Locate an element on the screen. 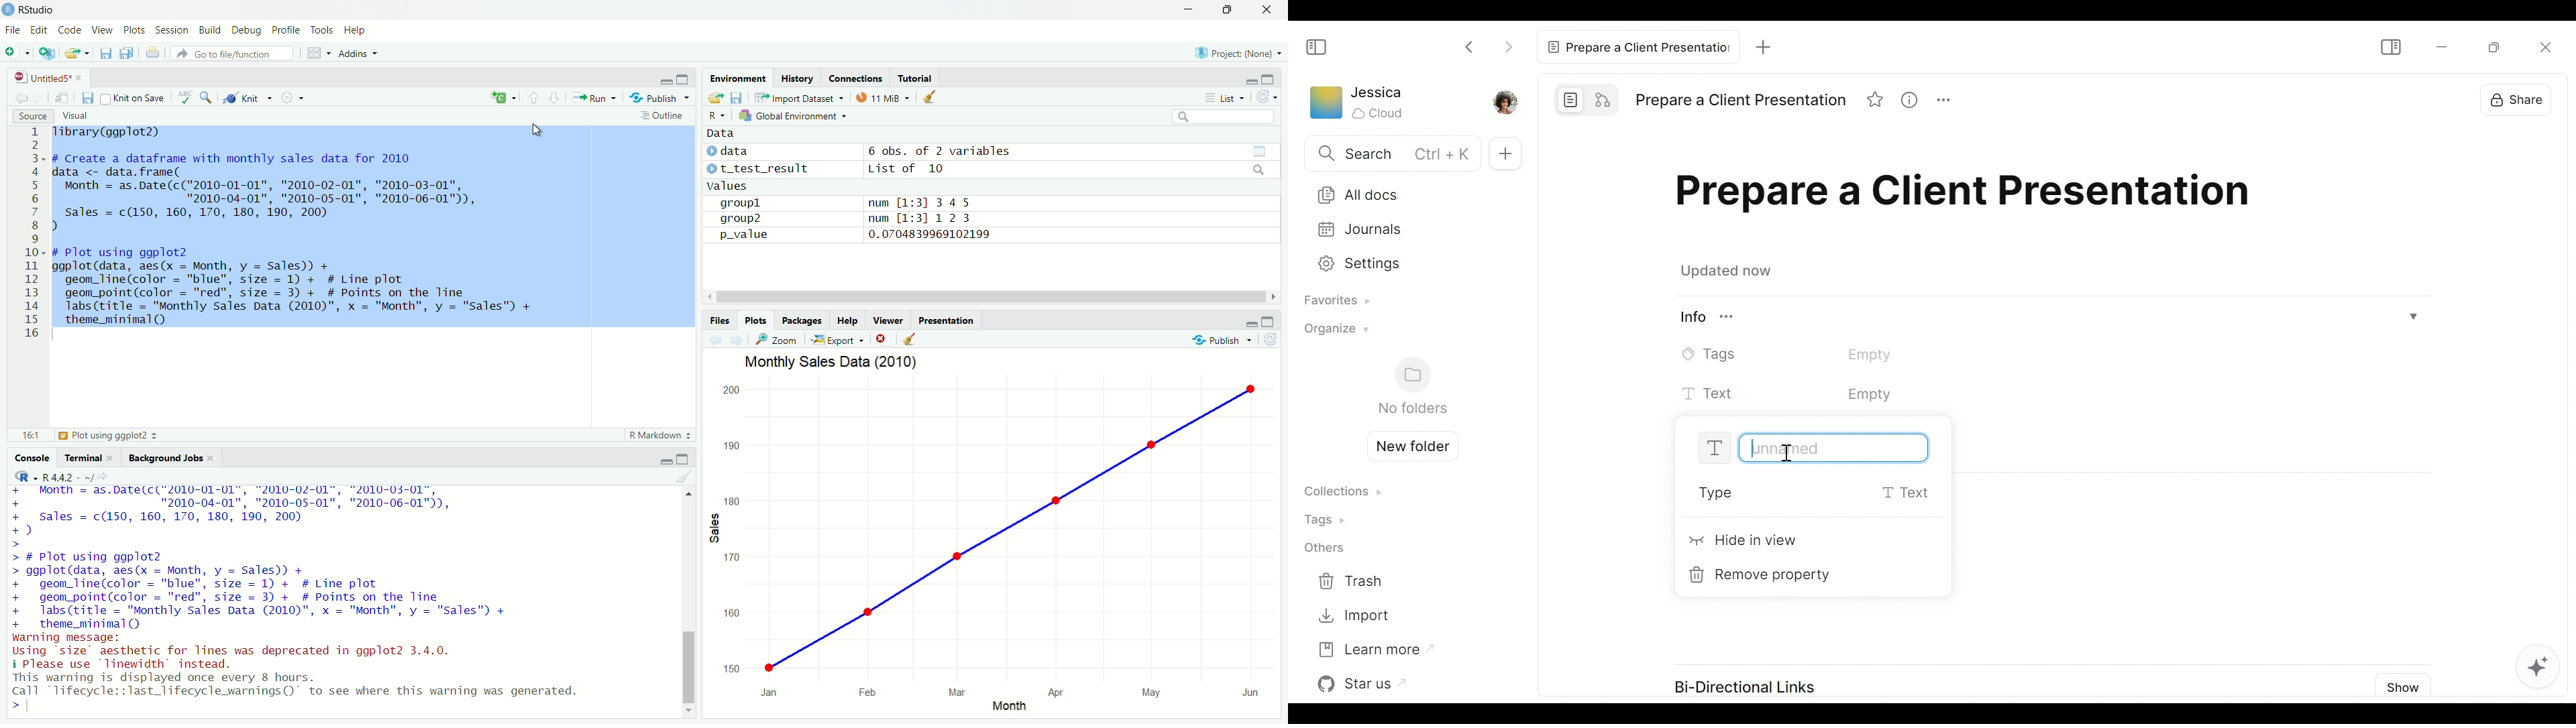 This screenshot has width=2576, height=728. Outline is located at coordinates (663, 115).